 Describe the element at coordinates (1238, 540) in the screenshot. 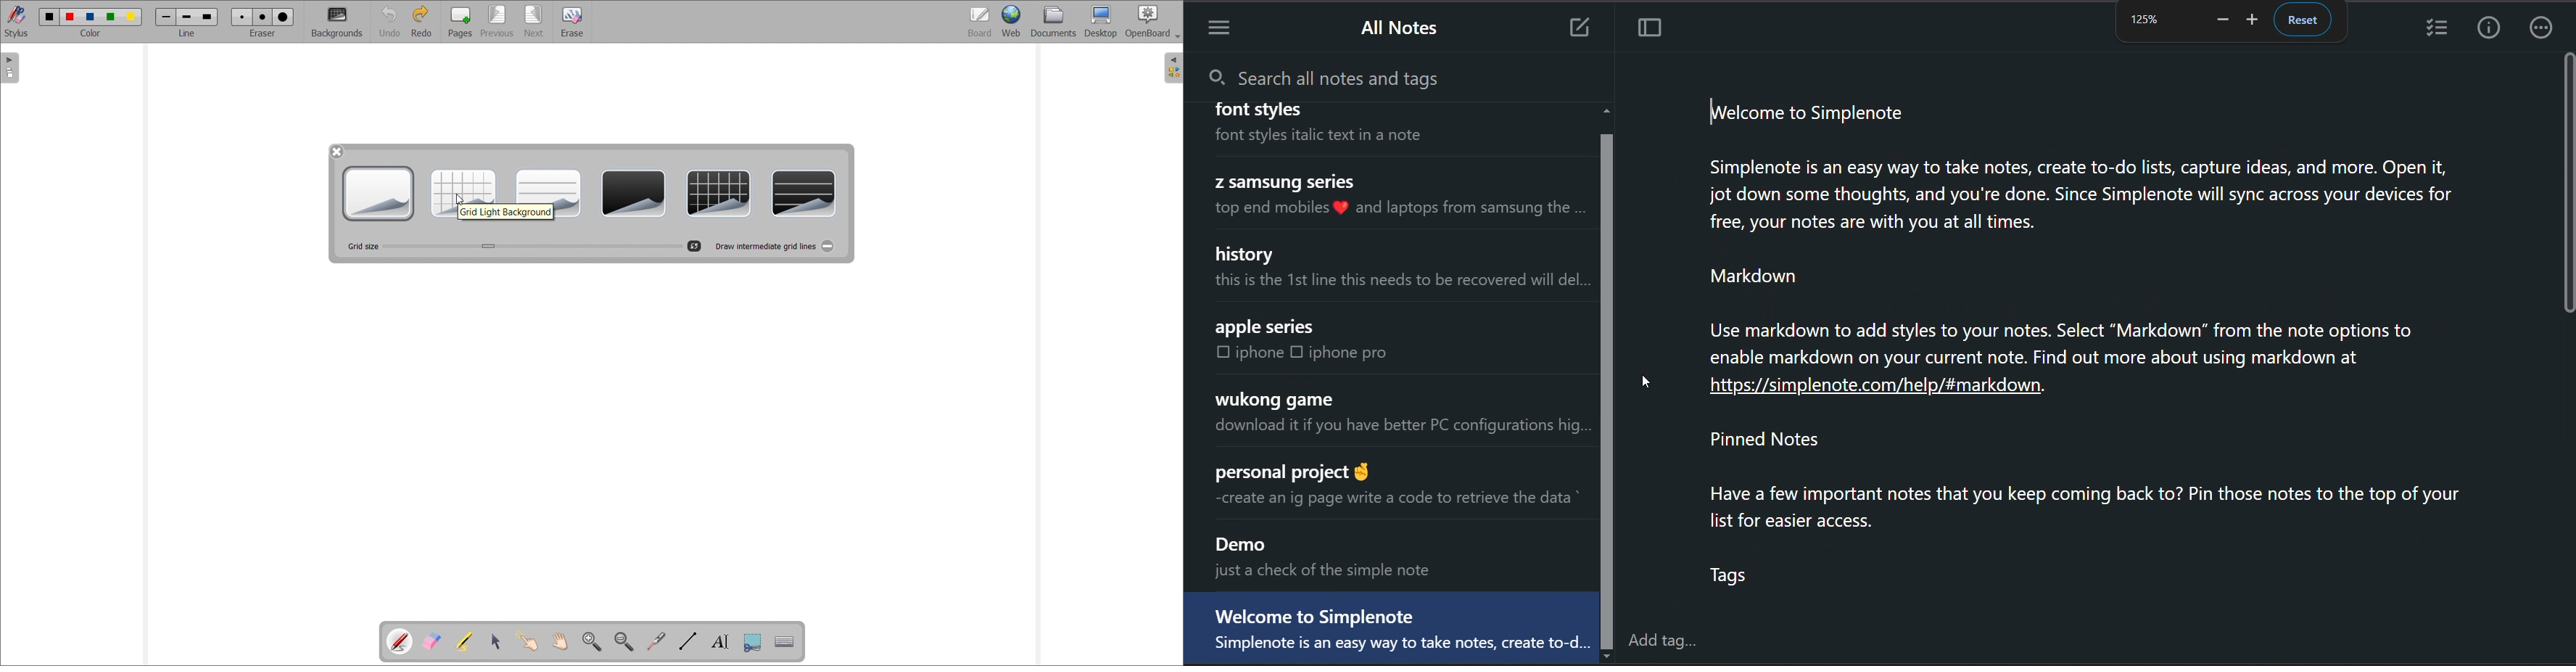

I see `Demo` at that location.